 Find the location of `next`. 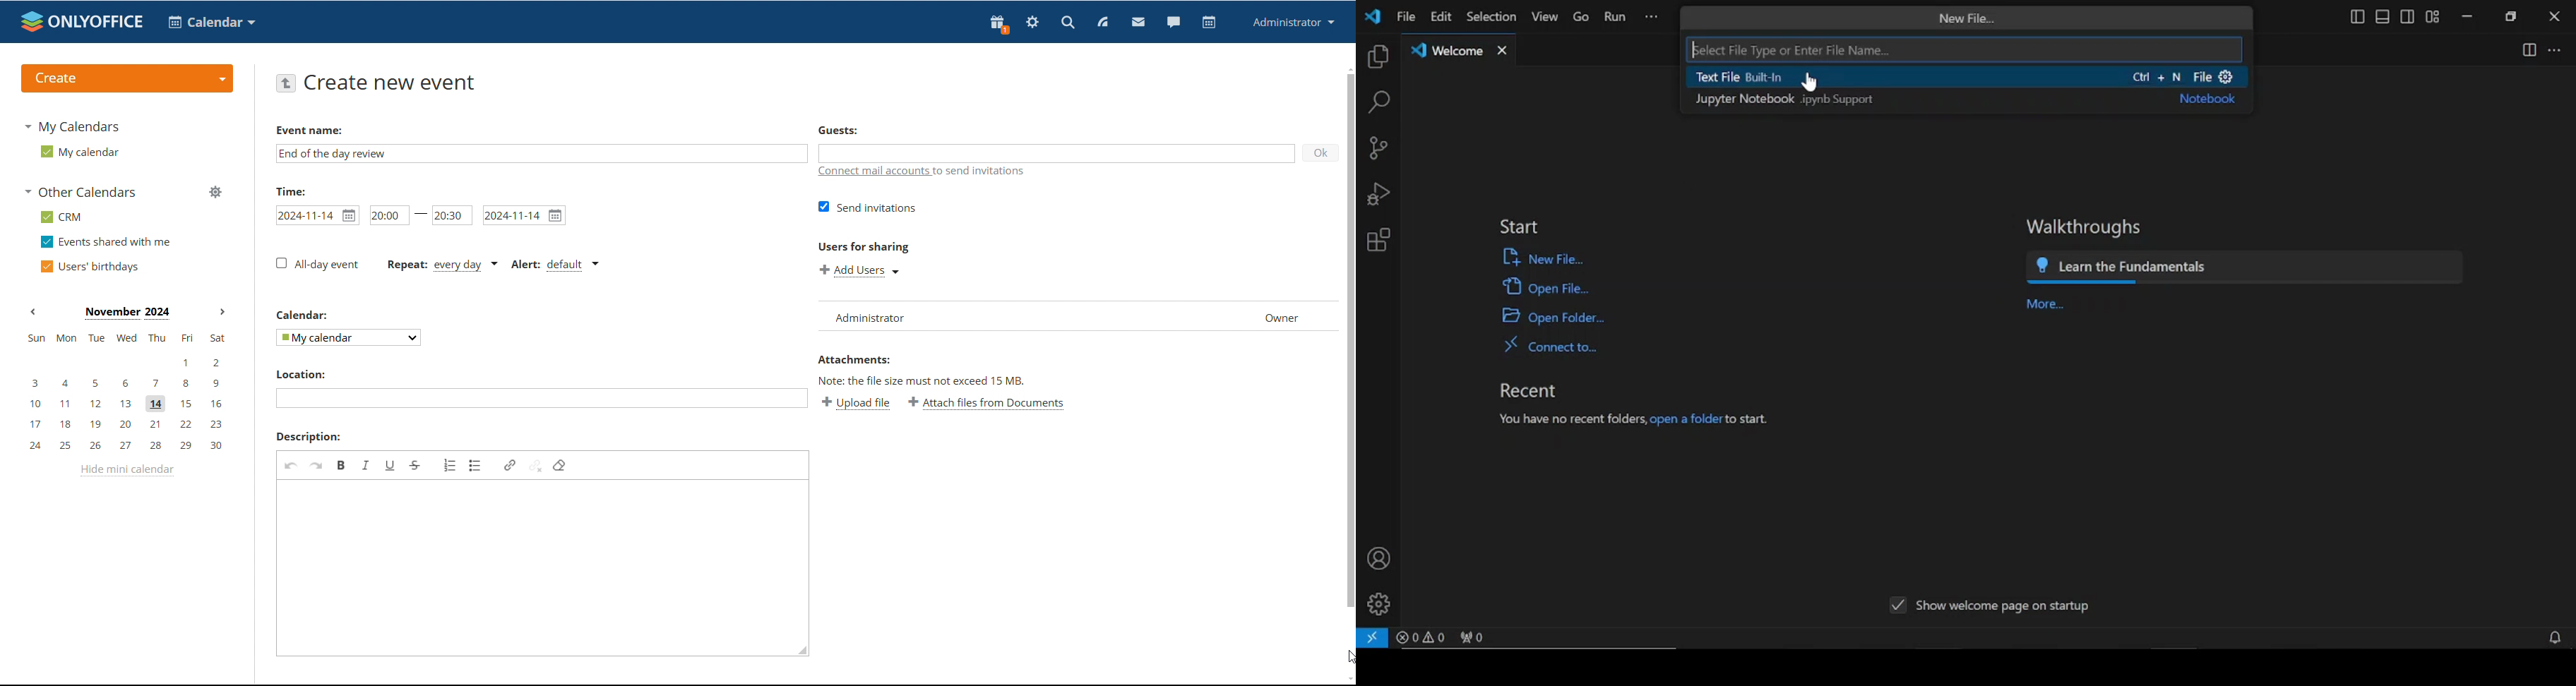

next is located at coordinates (1738, 17).